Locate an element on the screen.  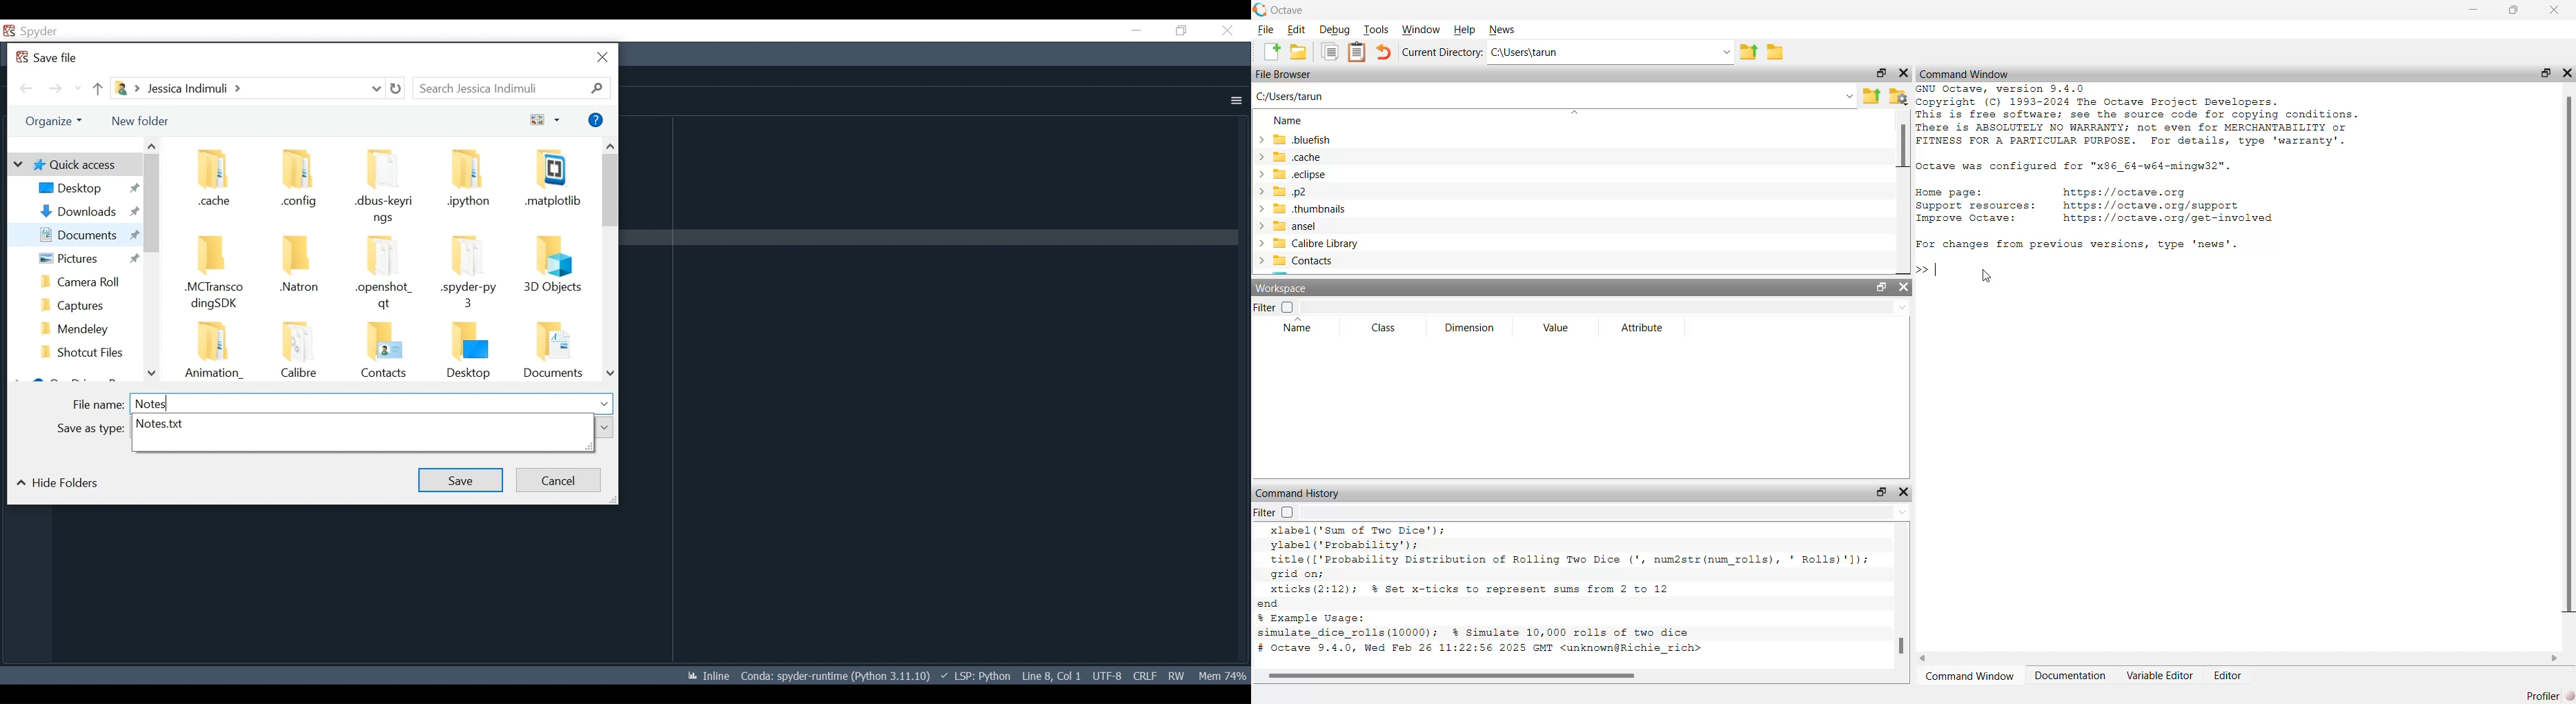
Pictures is located at coordinates (81, 259).